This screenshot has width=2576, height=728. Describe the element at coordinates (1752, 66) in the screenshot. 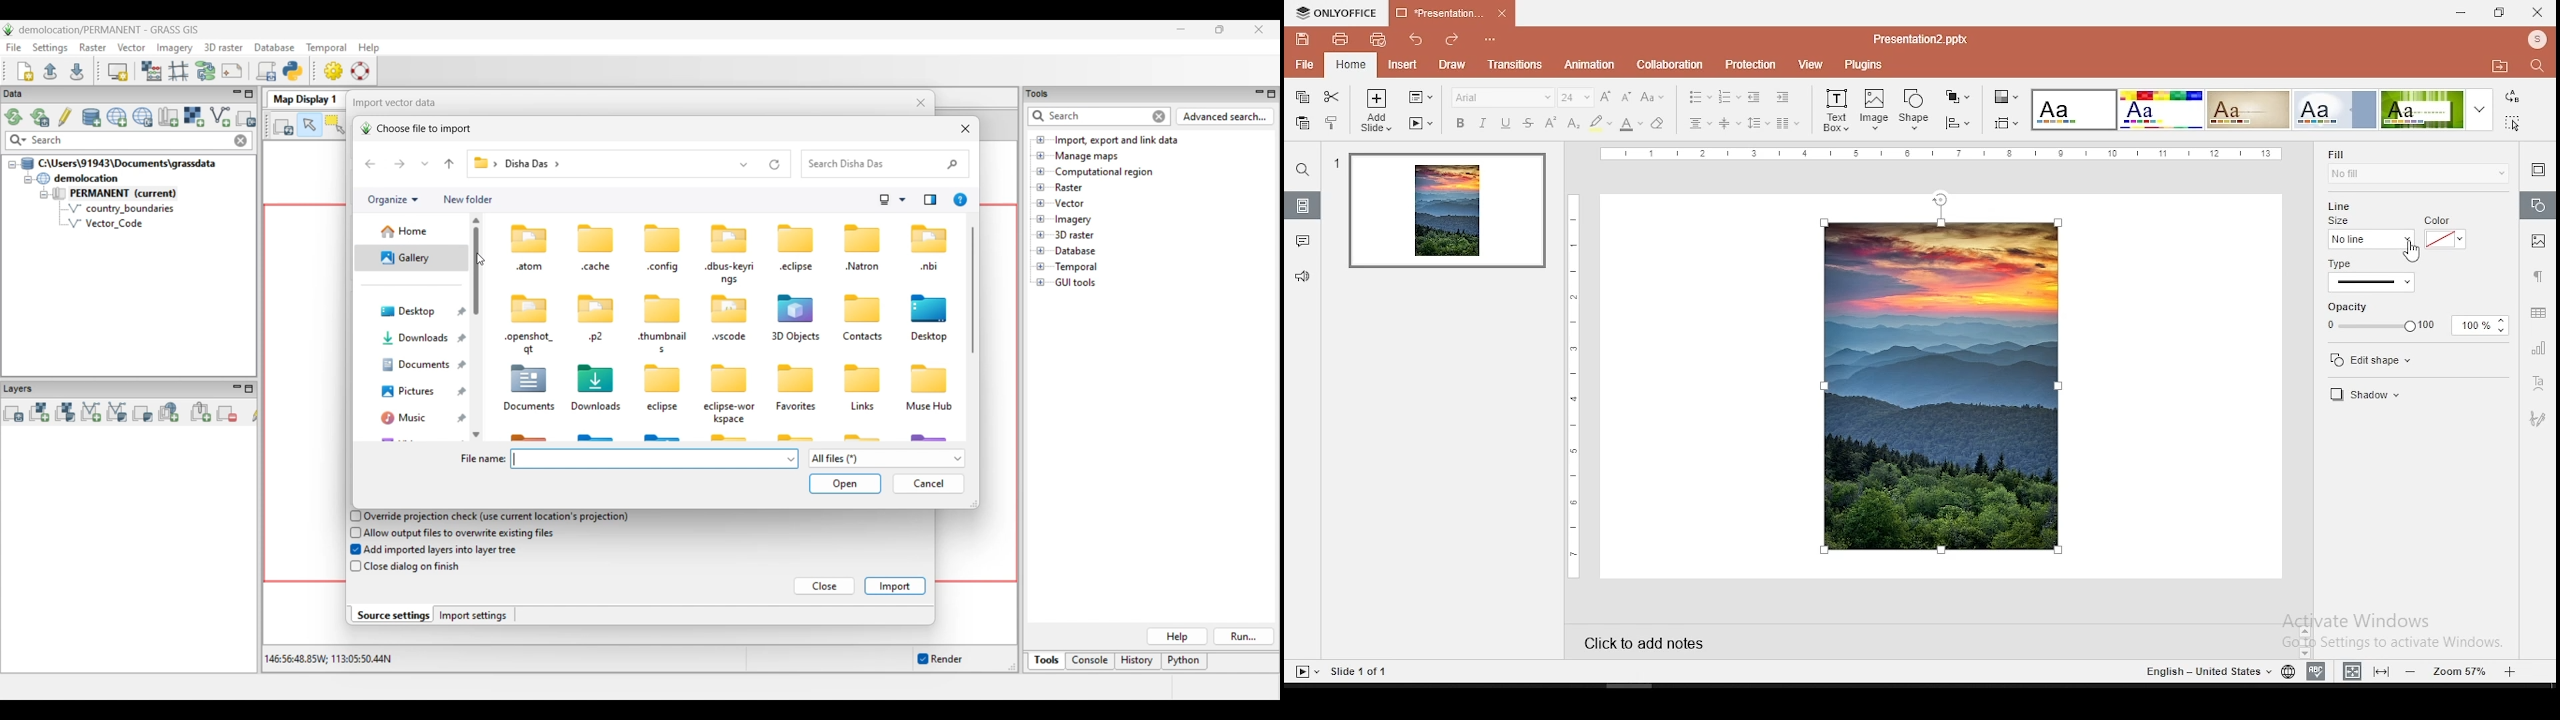

I see `protection` at that location.